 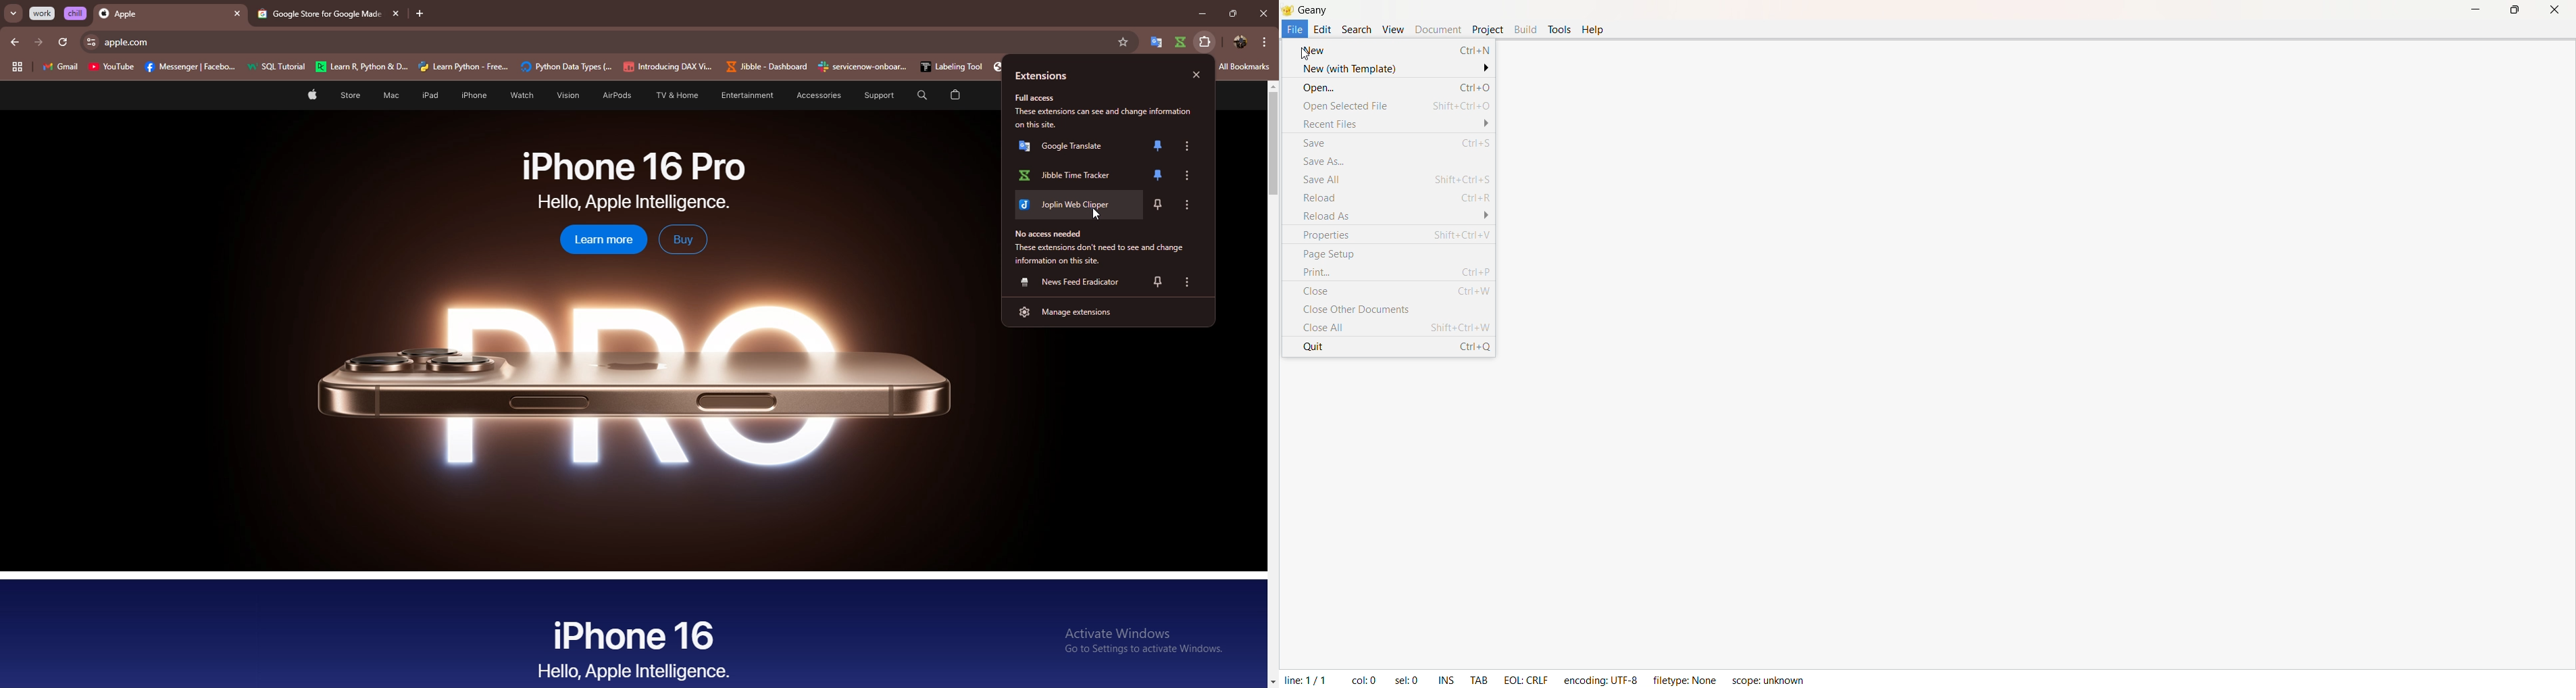 I want to click on cursor, so click(x=1098, y=215).